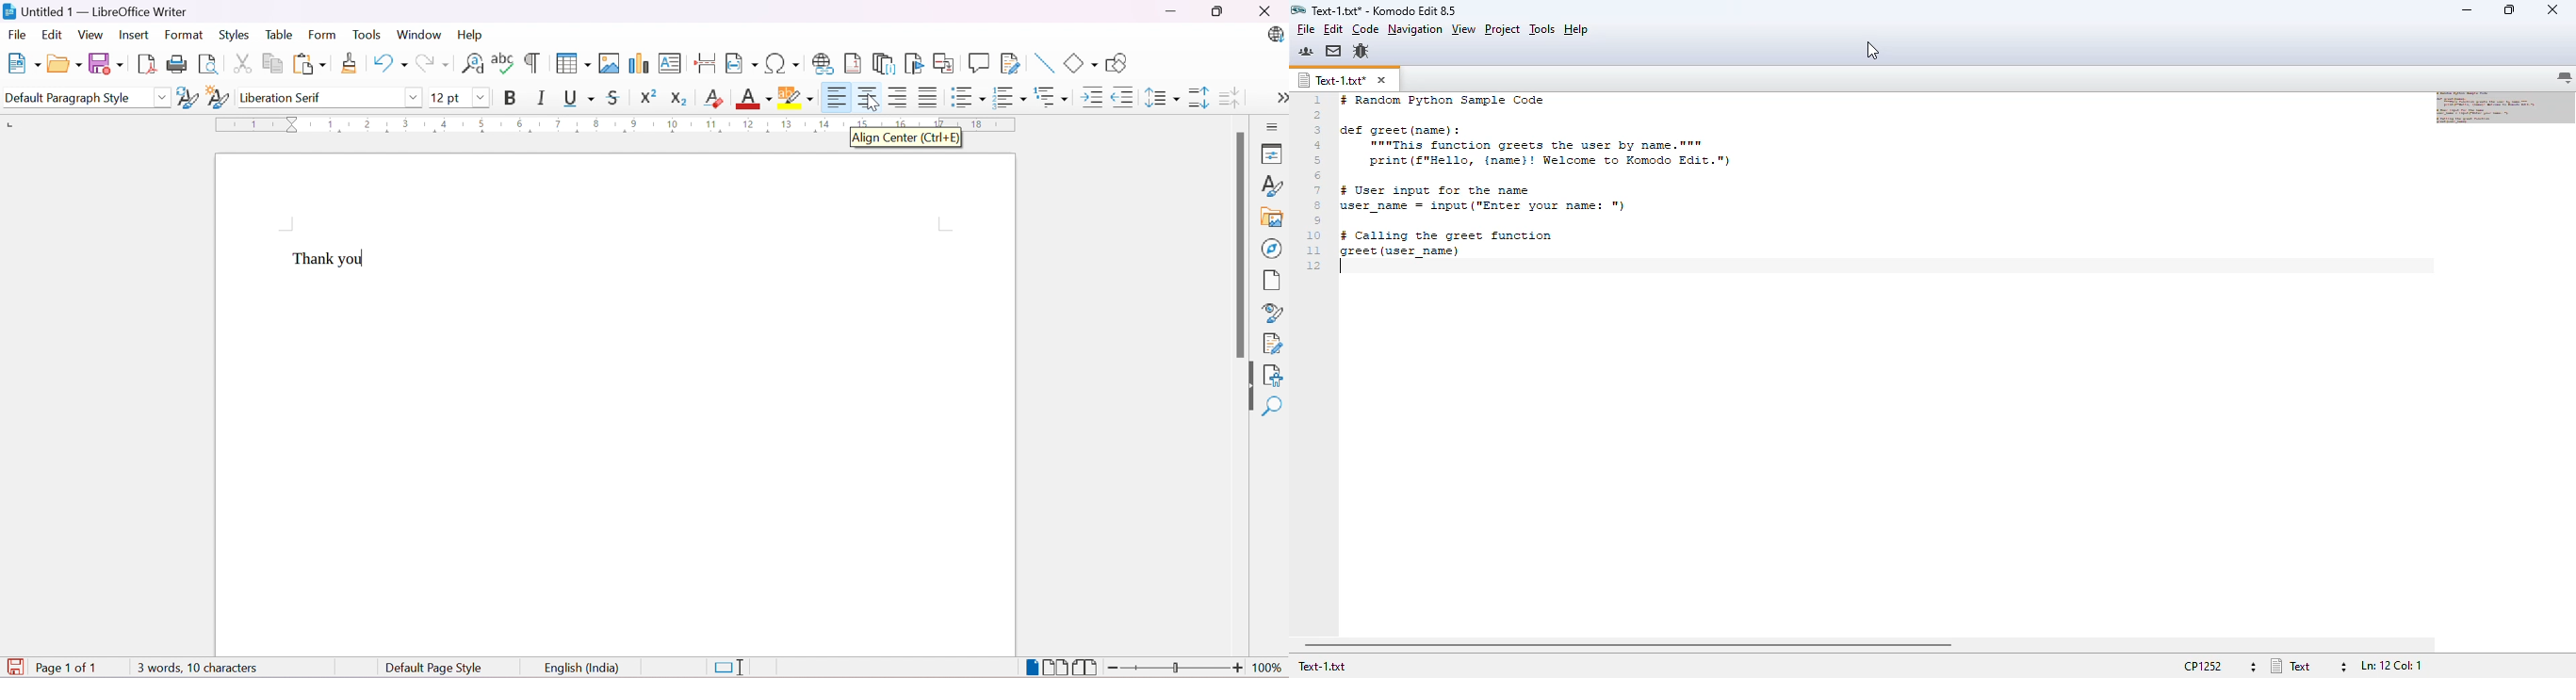 The height and width of the screenshot is (700, 2576). I want to click on Superscript, so click(645, 97).